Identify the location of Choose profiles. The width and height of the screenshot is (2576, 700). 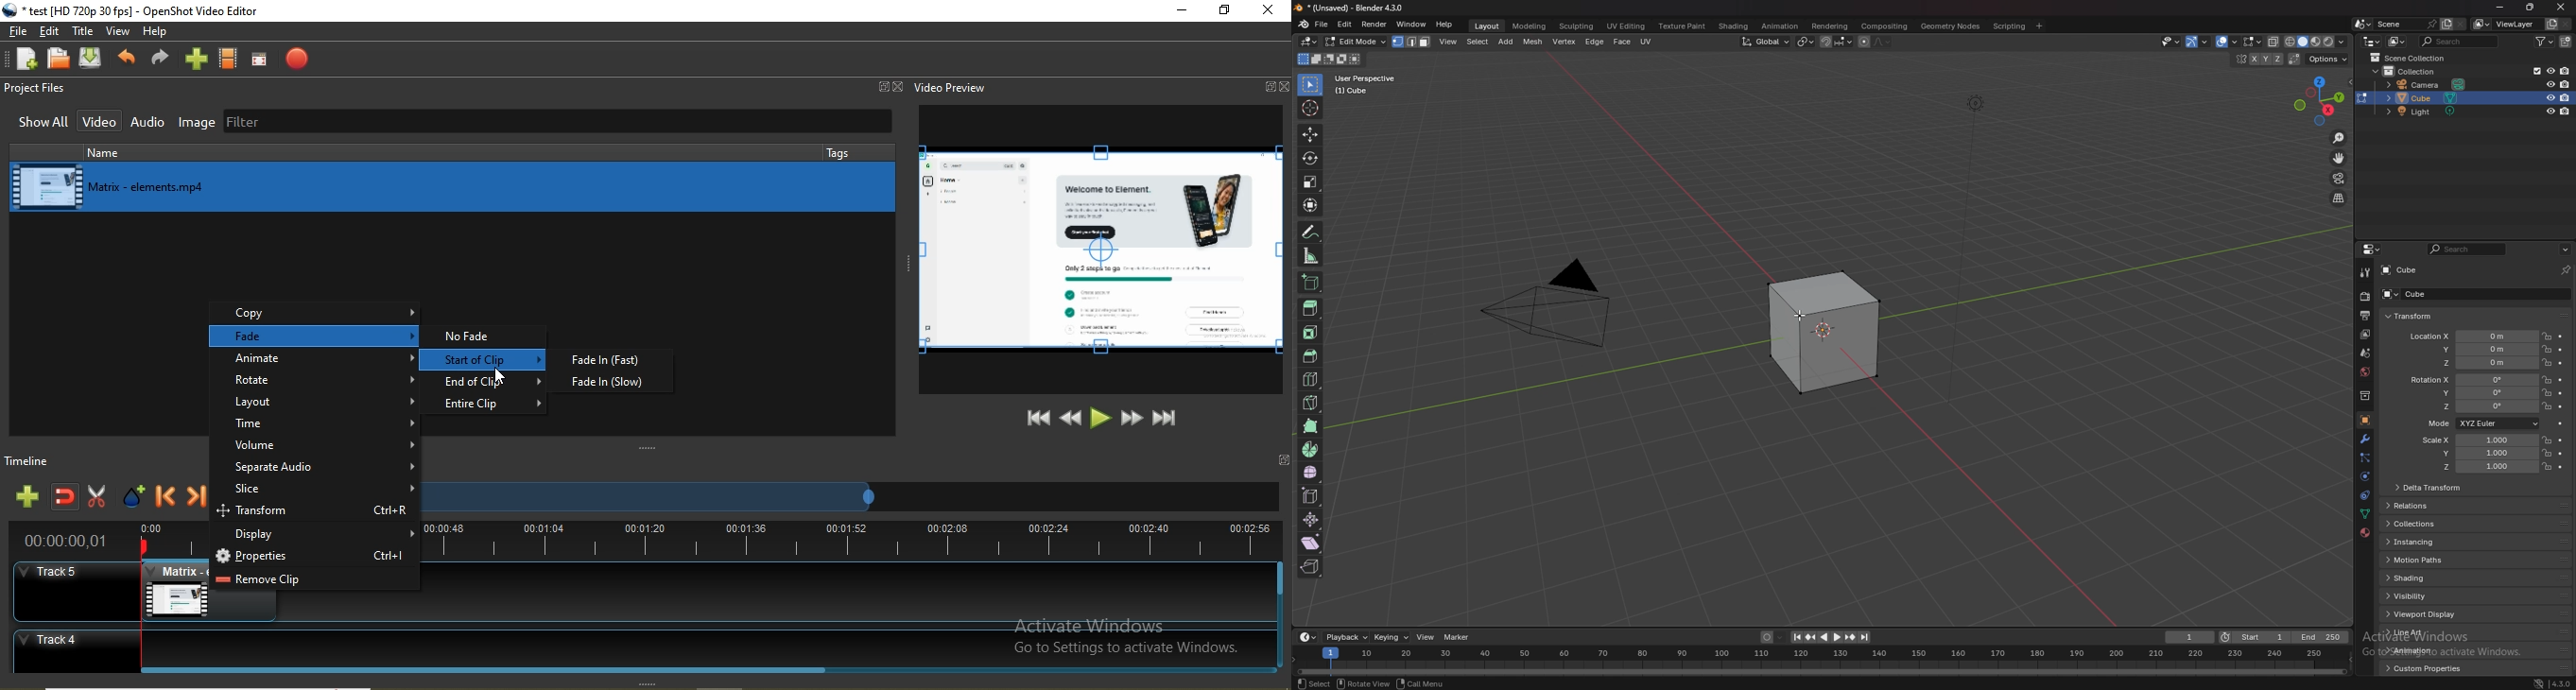
(229, 59).